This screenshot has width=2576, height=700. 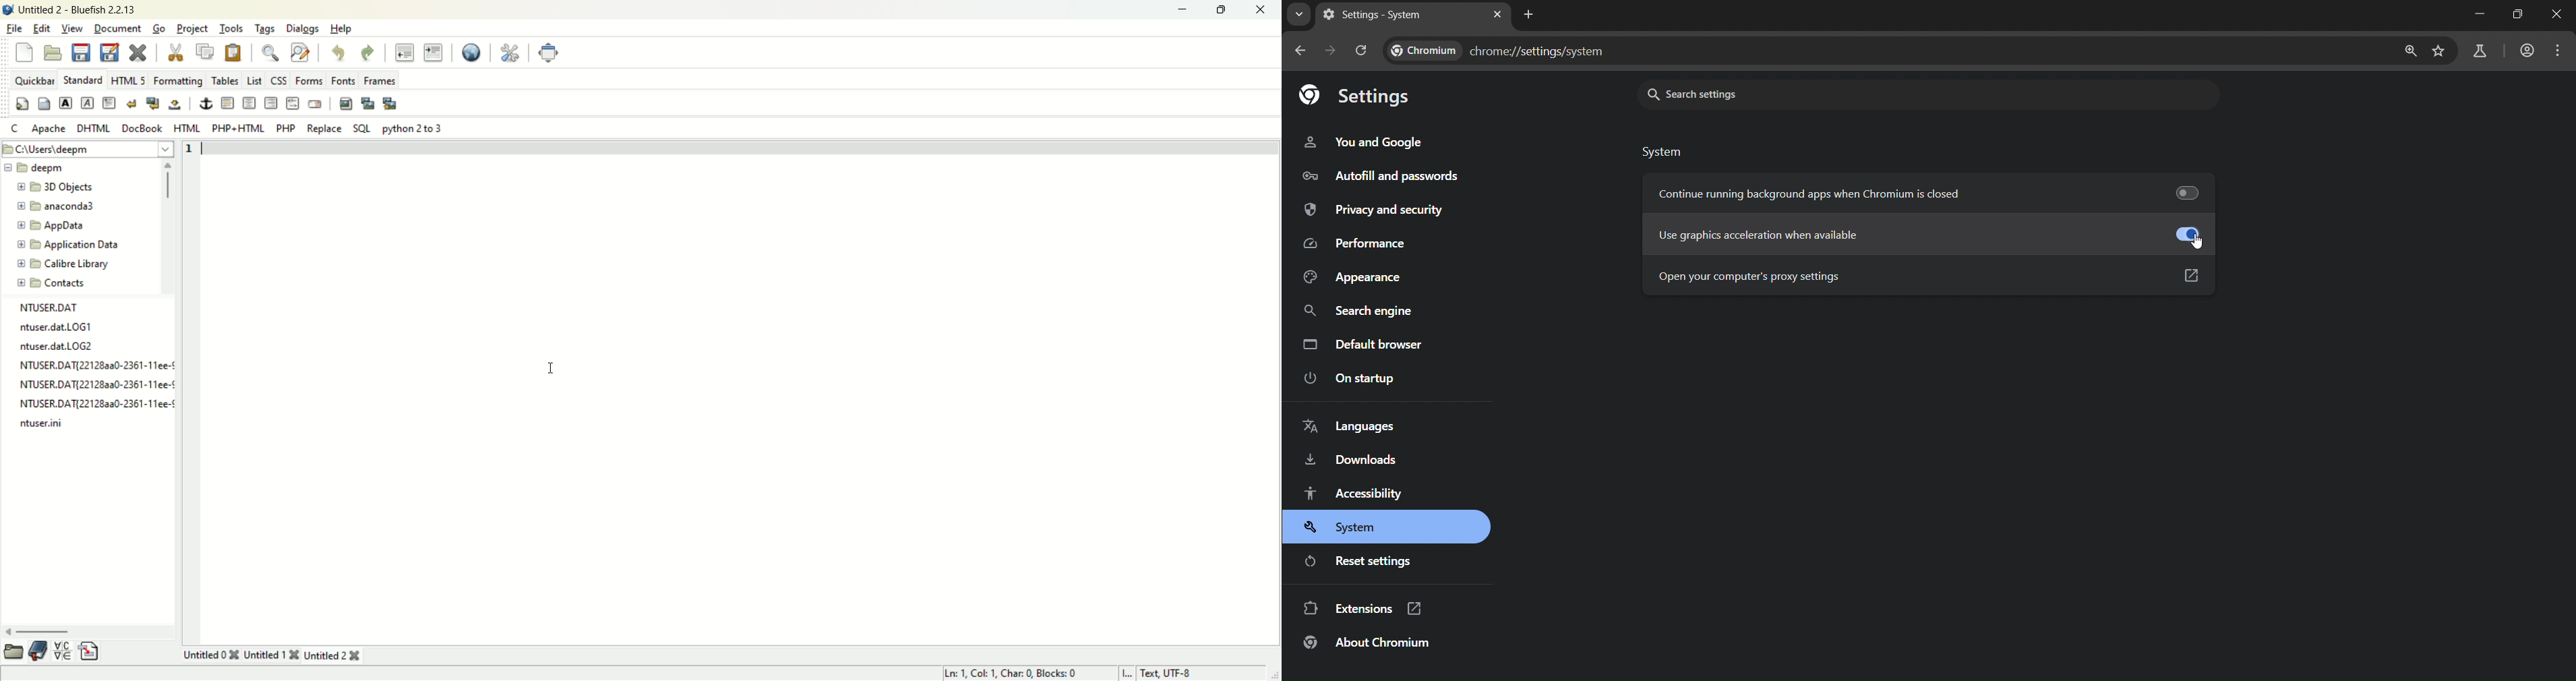 What do you see at coordinates (134, 103) in the screenshot?
I see `break` at bounding box center [134, 103].